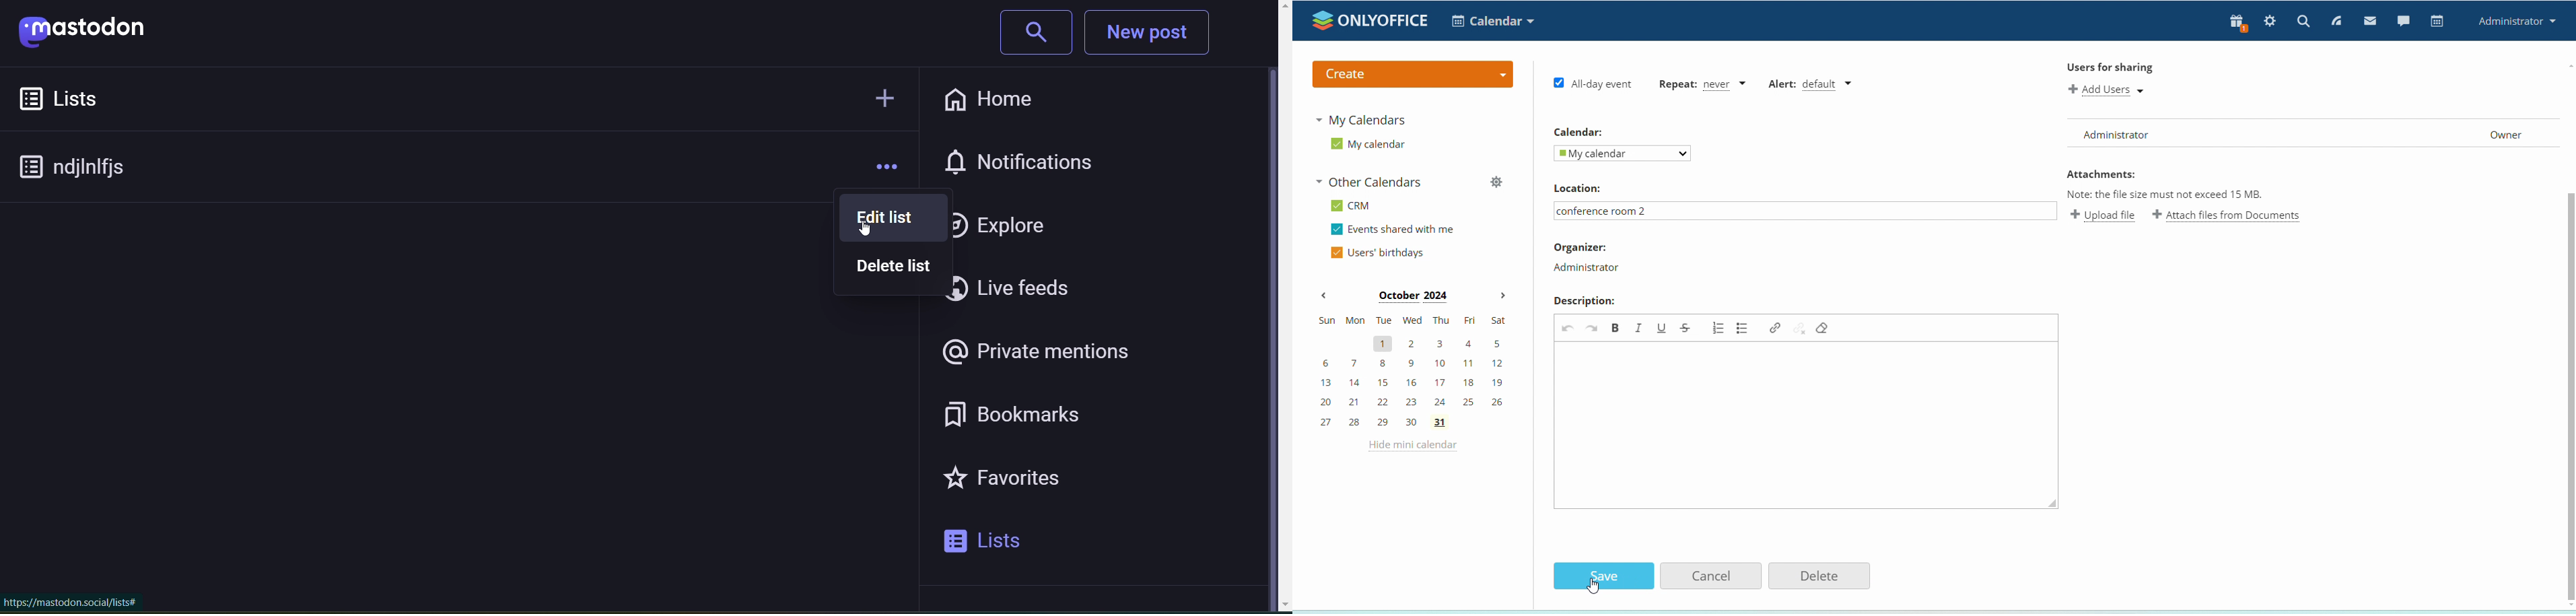 The width and height of the screenshot is (2576, 616). What do you see at coordinates (1269, 605) in the screenshot?
I see `scroll down` at bounding box center [1269, 605].